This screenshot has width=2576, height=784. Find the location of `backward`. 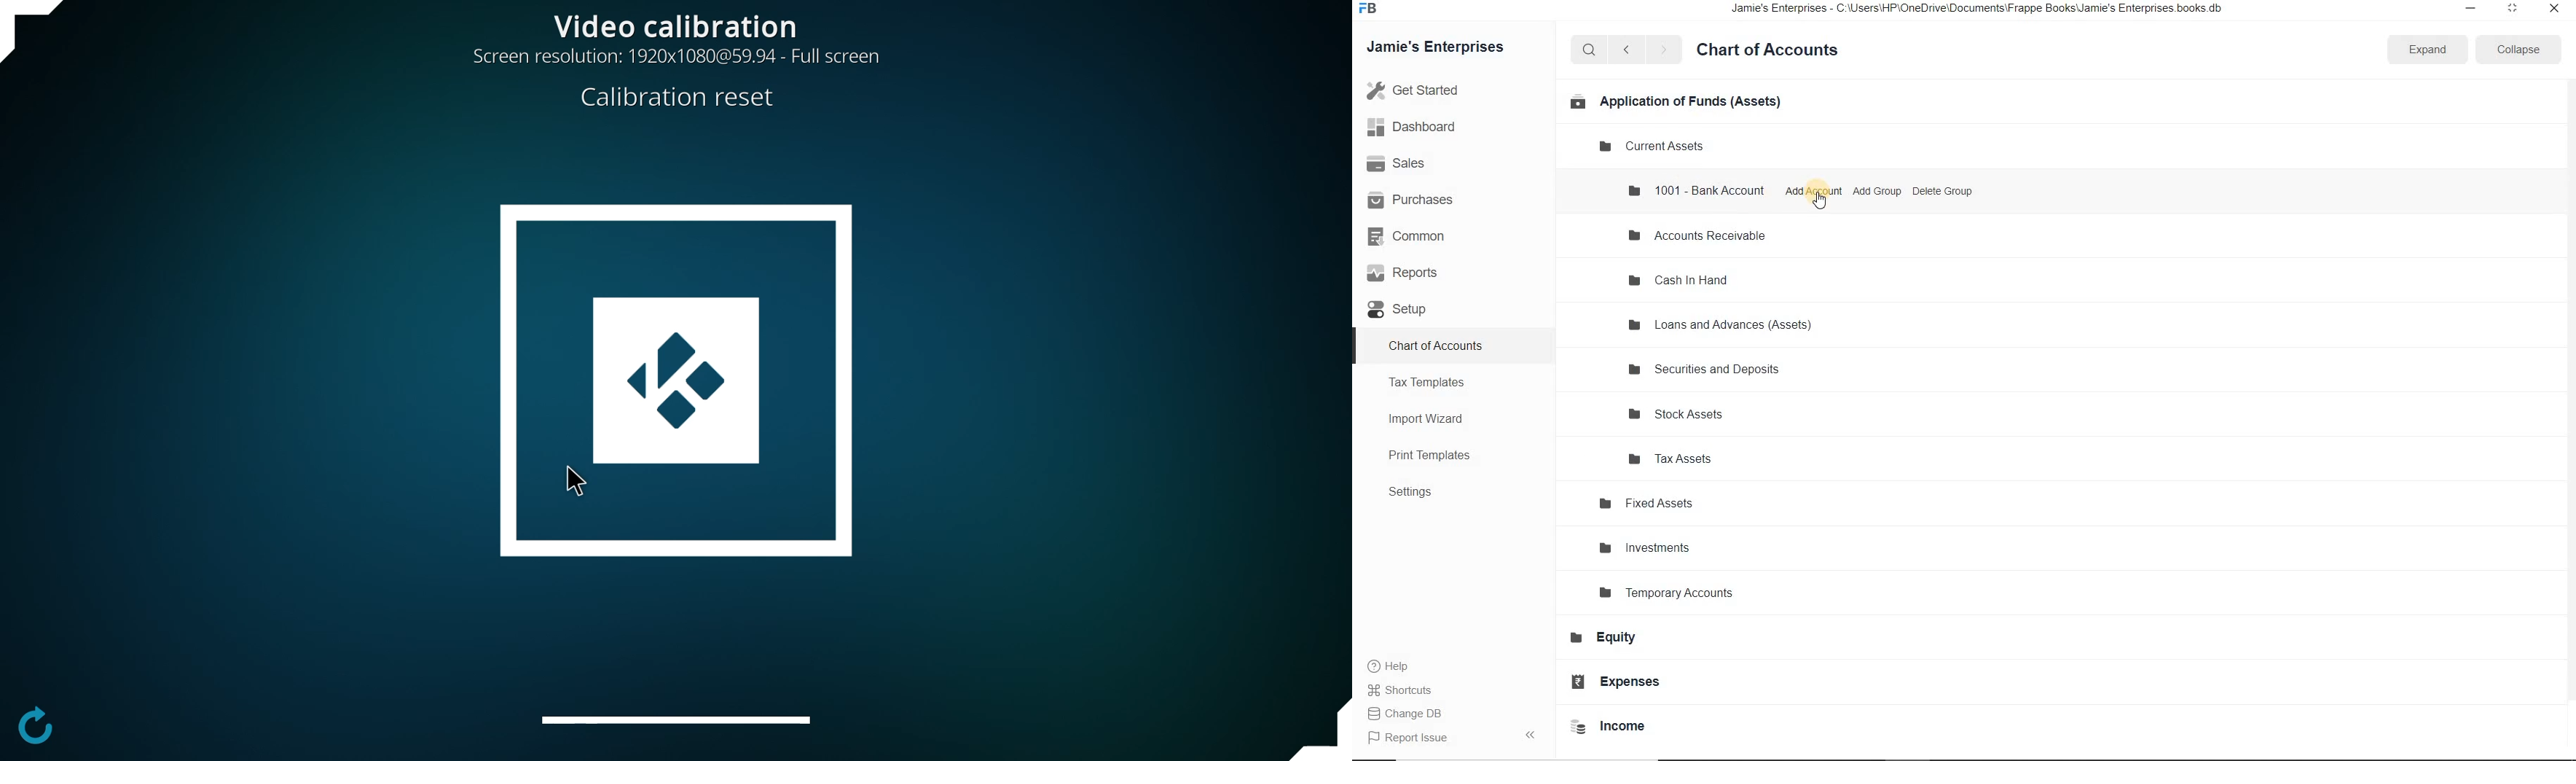

backward is located at coordinates (1625, 50).